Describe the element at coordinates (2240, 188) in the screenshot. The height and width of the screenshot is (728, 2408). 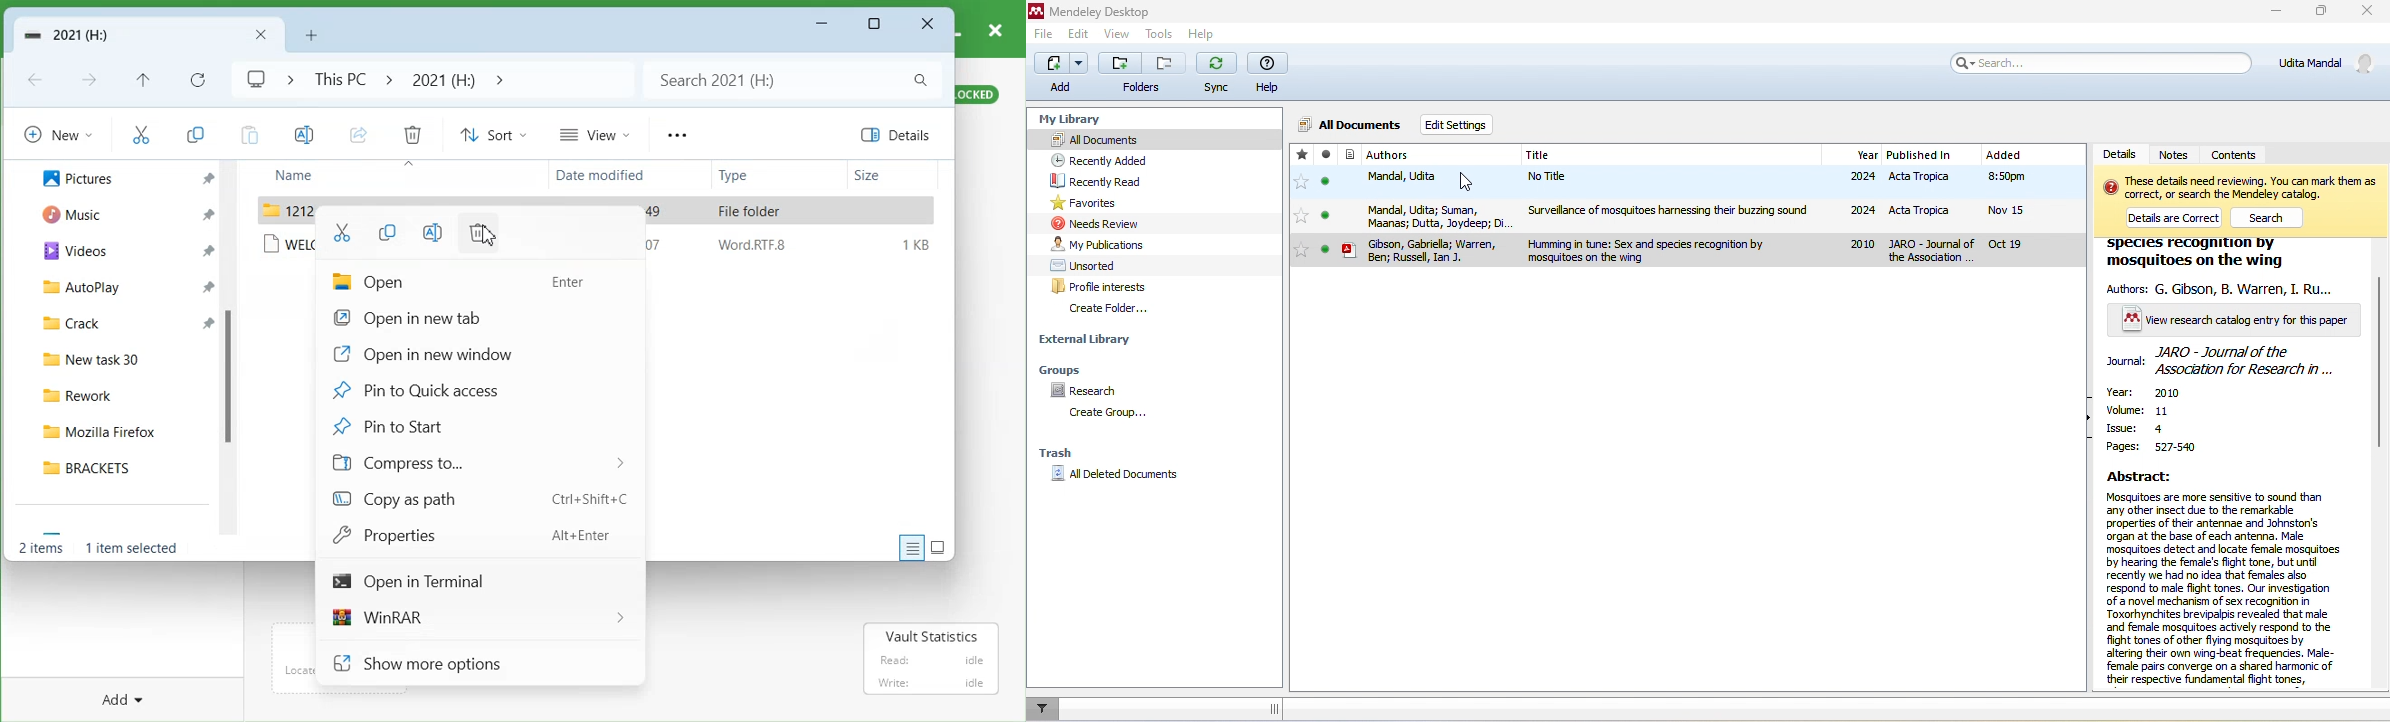
I see `text` at that location.